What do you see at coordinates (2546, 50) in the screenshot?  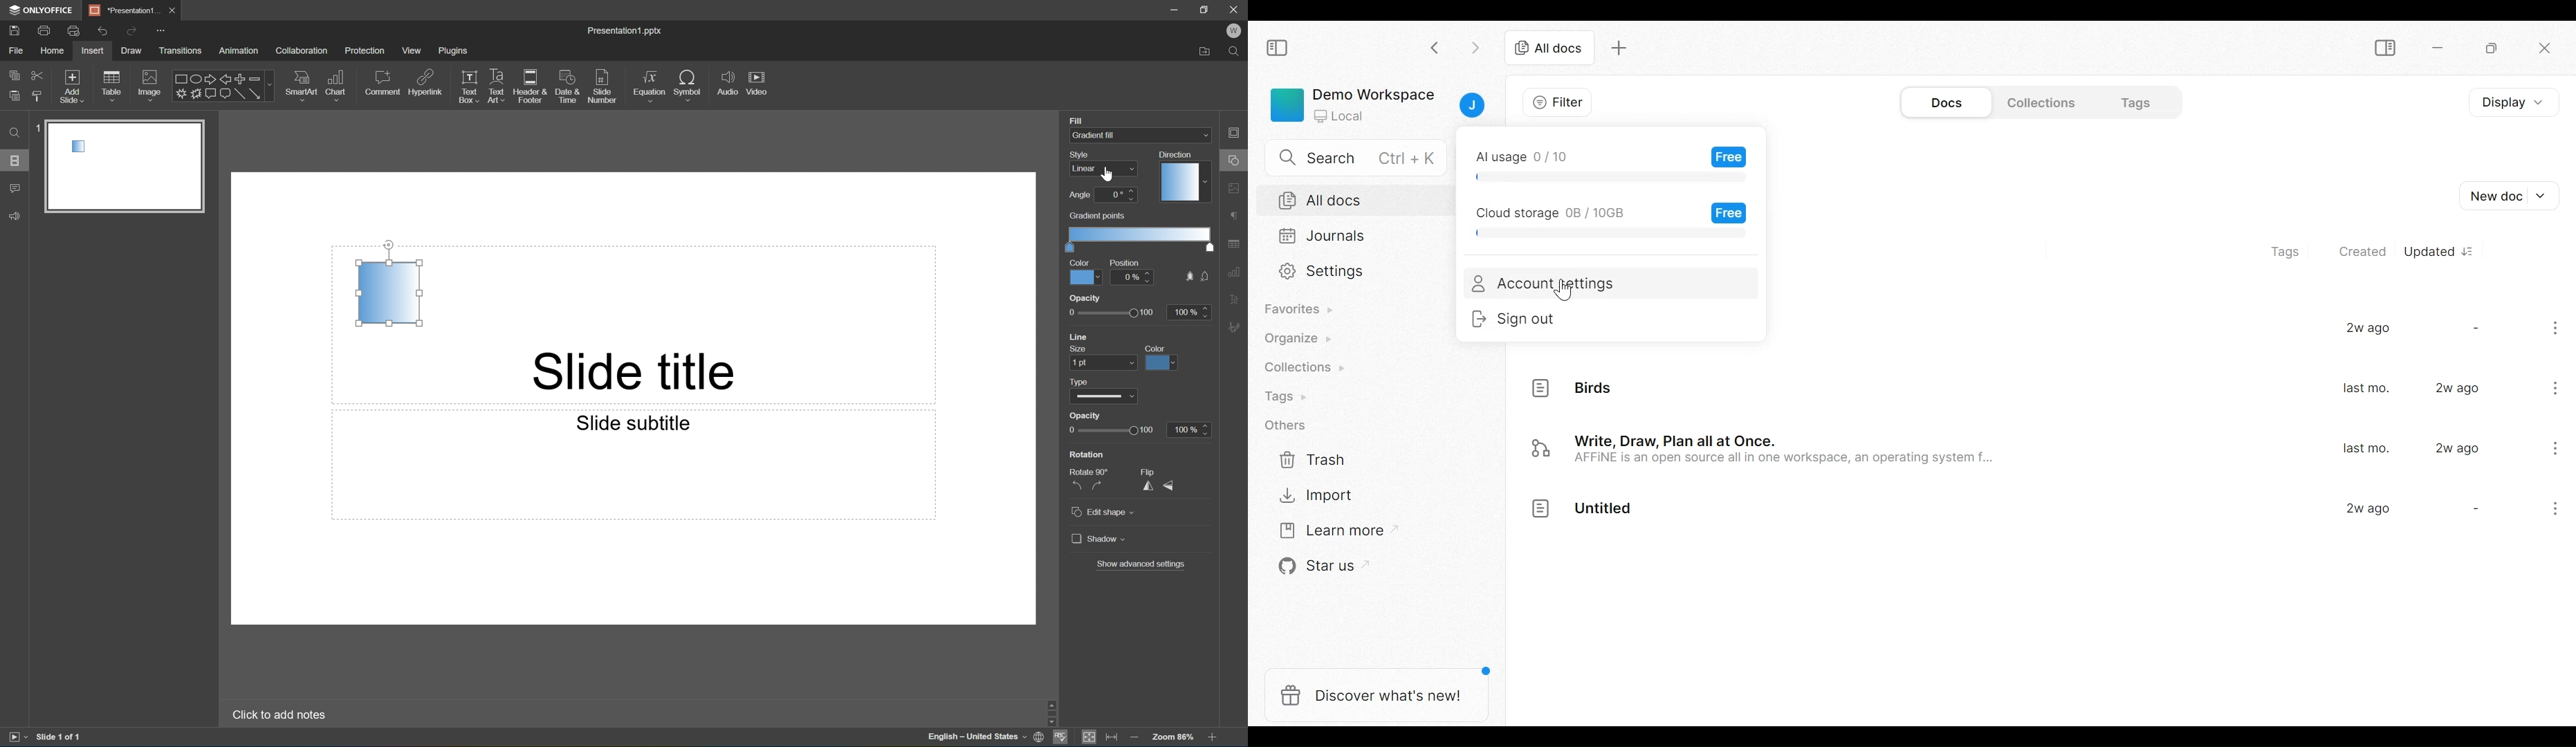 I see `Close` at bounding box center [2546, 50].